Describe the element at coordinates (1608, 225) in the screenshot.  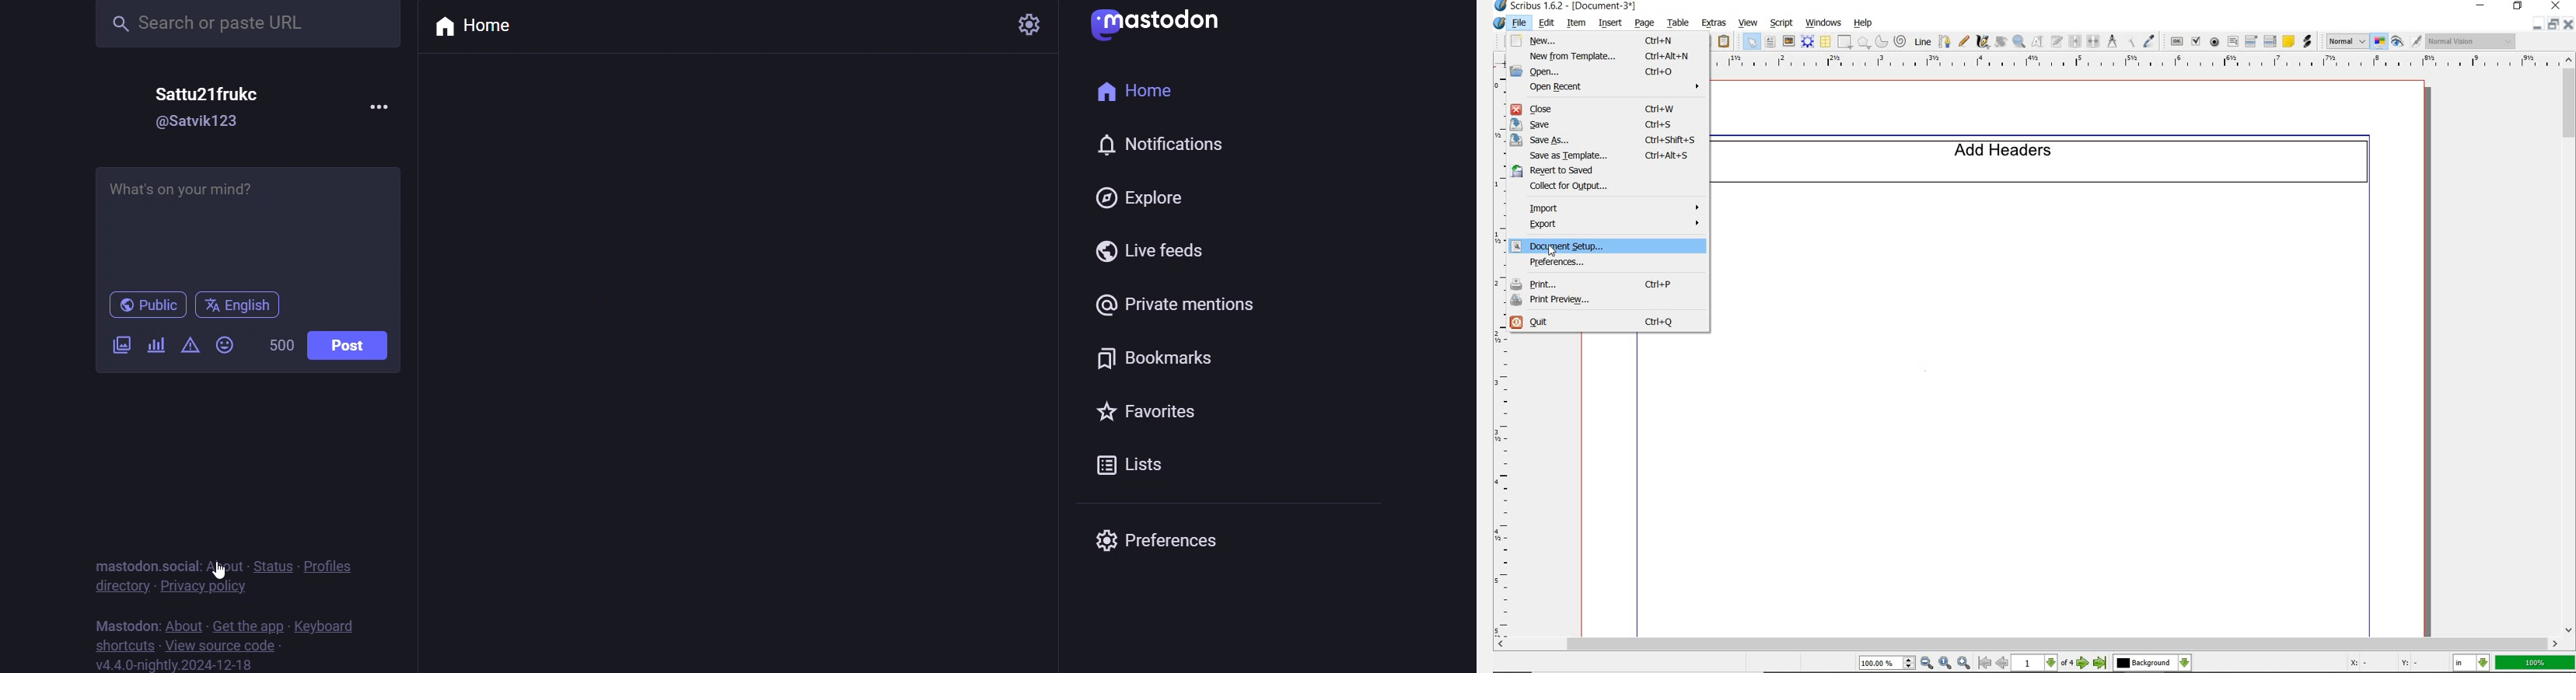
I see `export` at that location.